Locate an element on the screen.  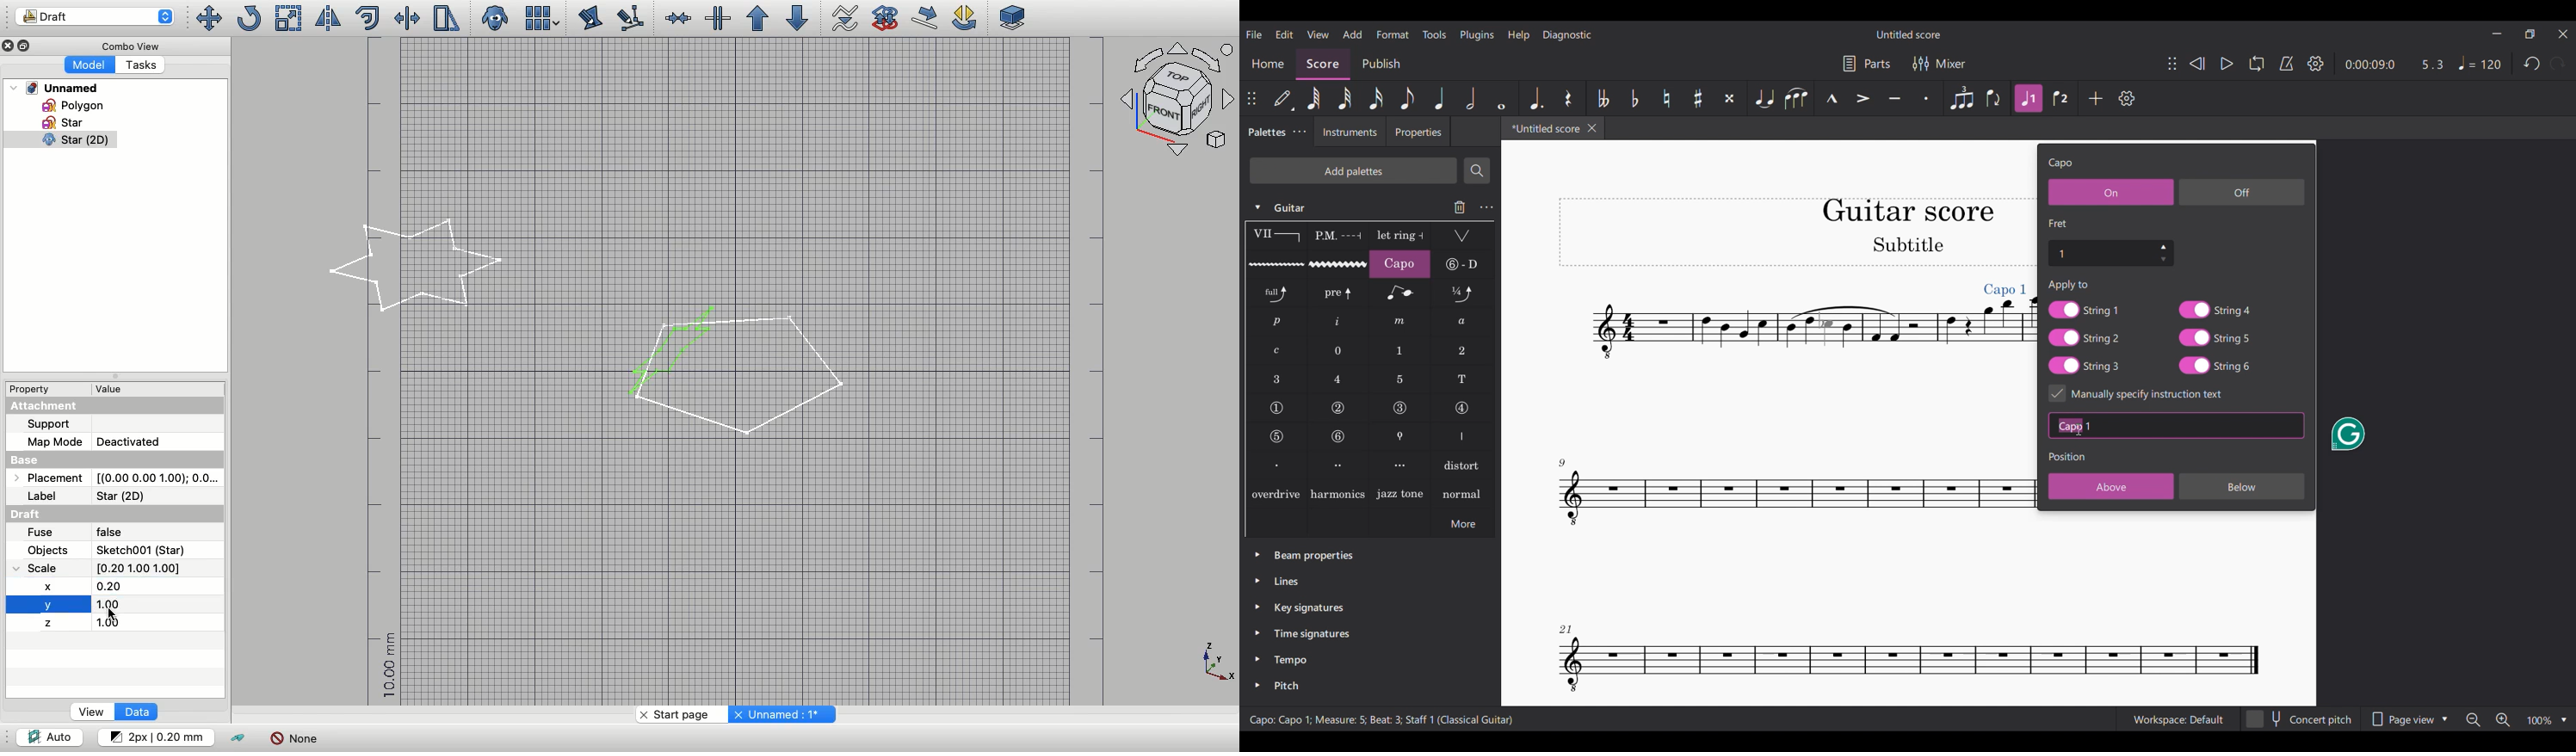
Toggle for specific instruction is located at coordinates (2149, 393).